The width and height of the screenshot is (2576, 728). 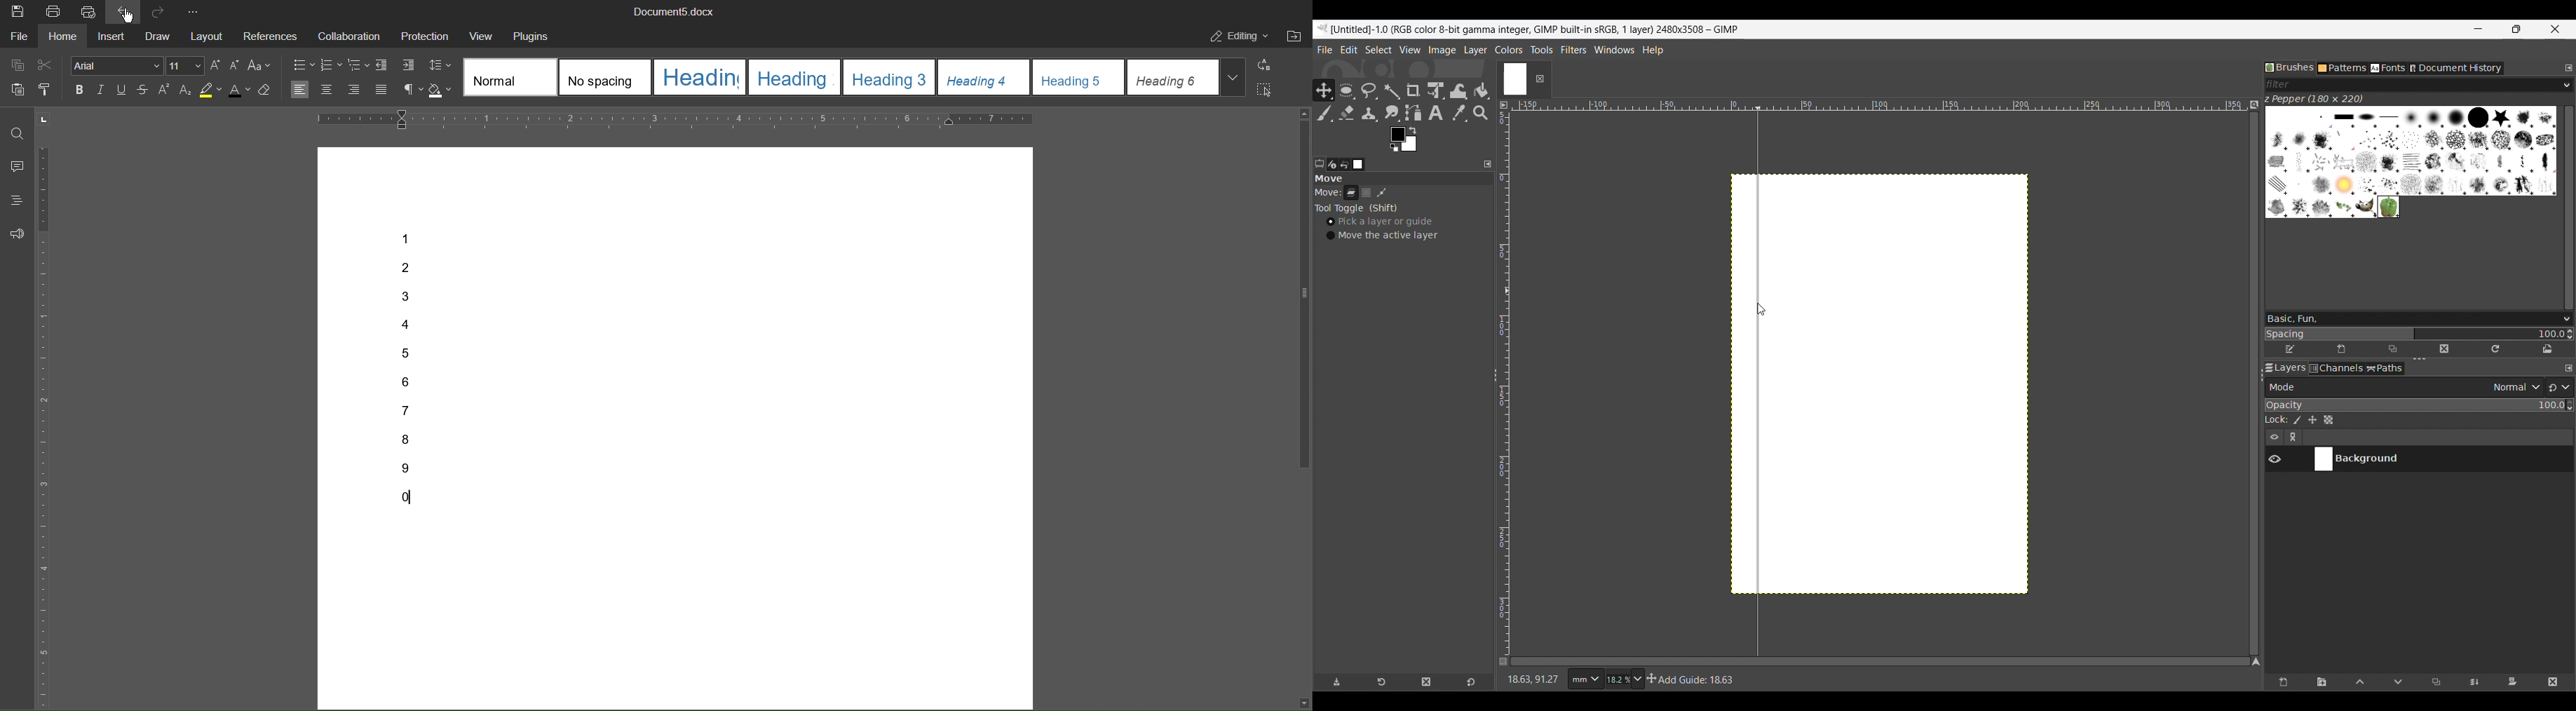 I want to click on Highlight, so click(x=212, y=90).